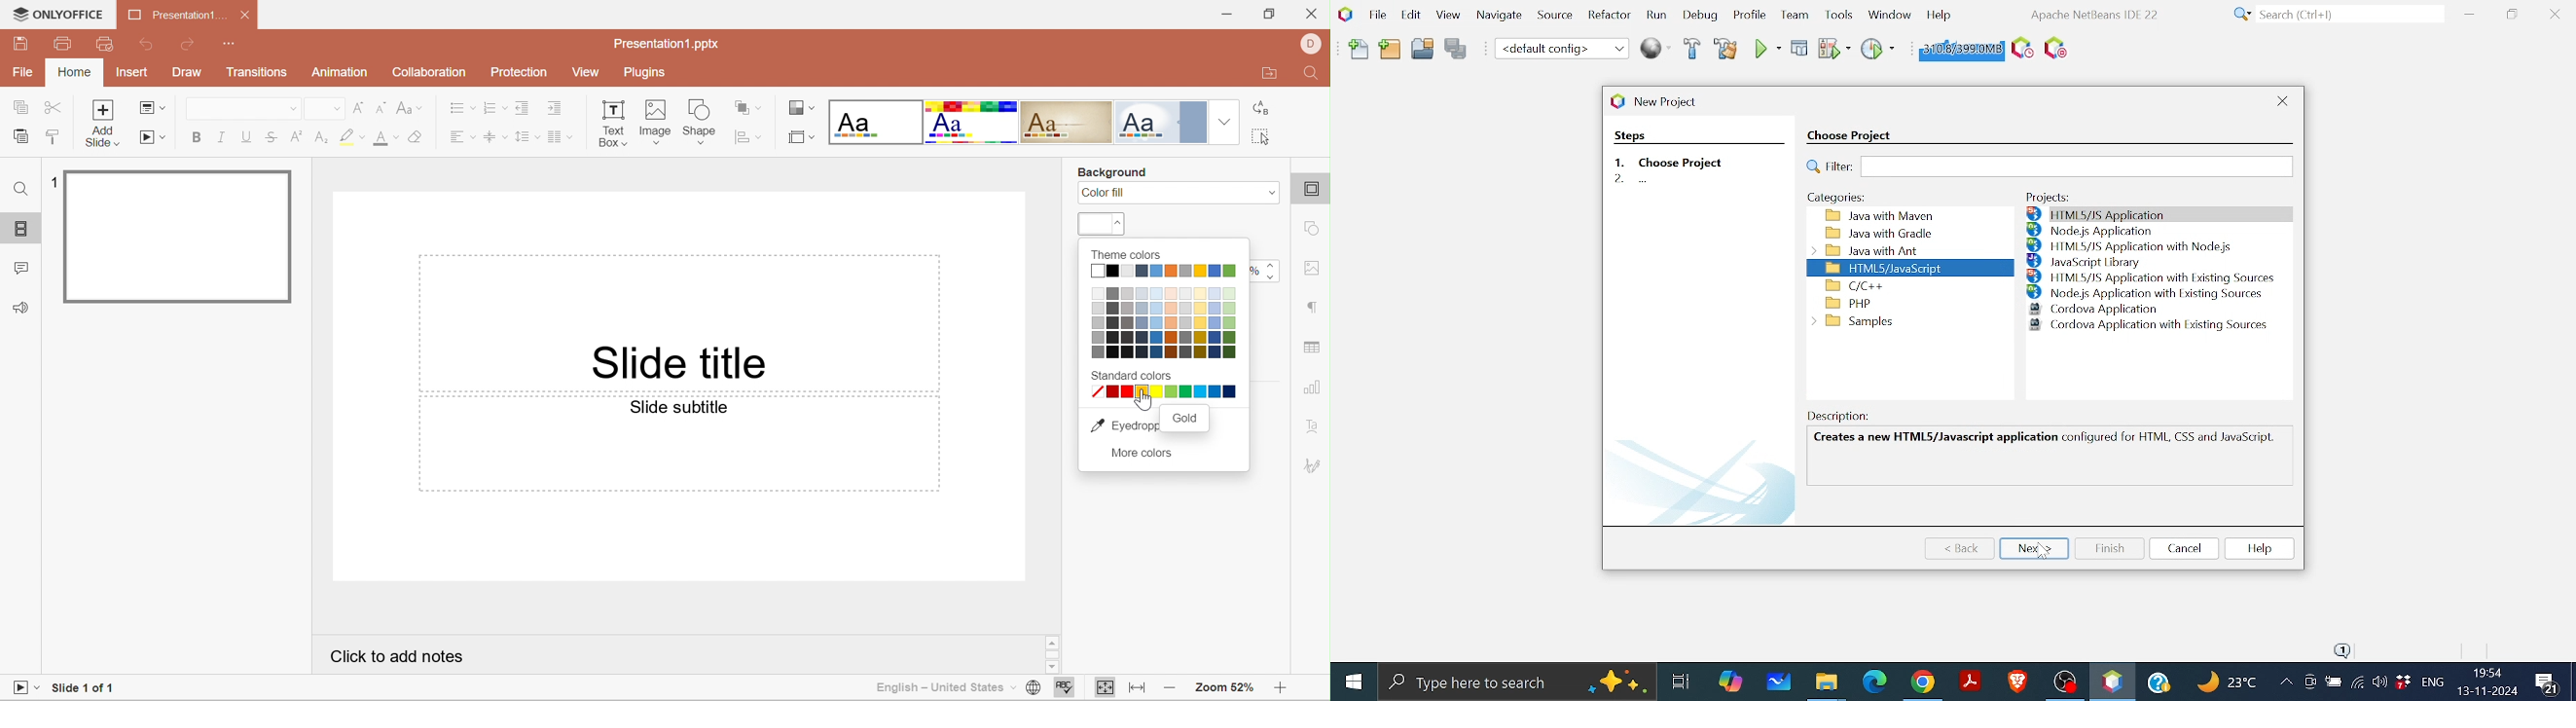 This screenshot has width=2576, height=728. Describe the element at coordinates (748, 135) in the screenshot. I see `Align shape` at that location.